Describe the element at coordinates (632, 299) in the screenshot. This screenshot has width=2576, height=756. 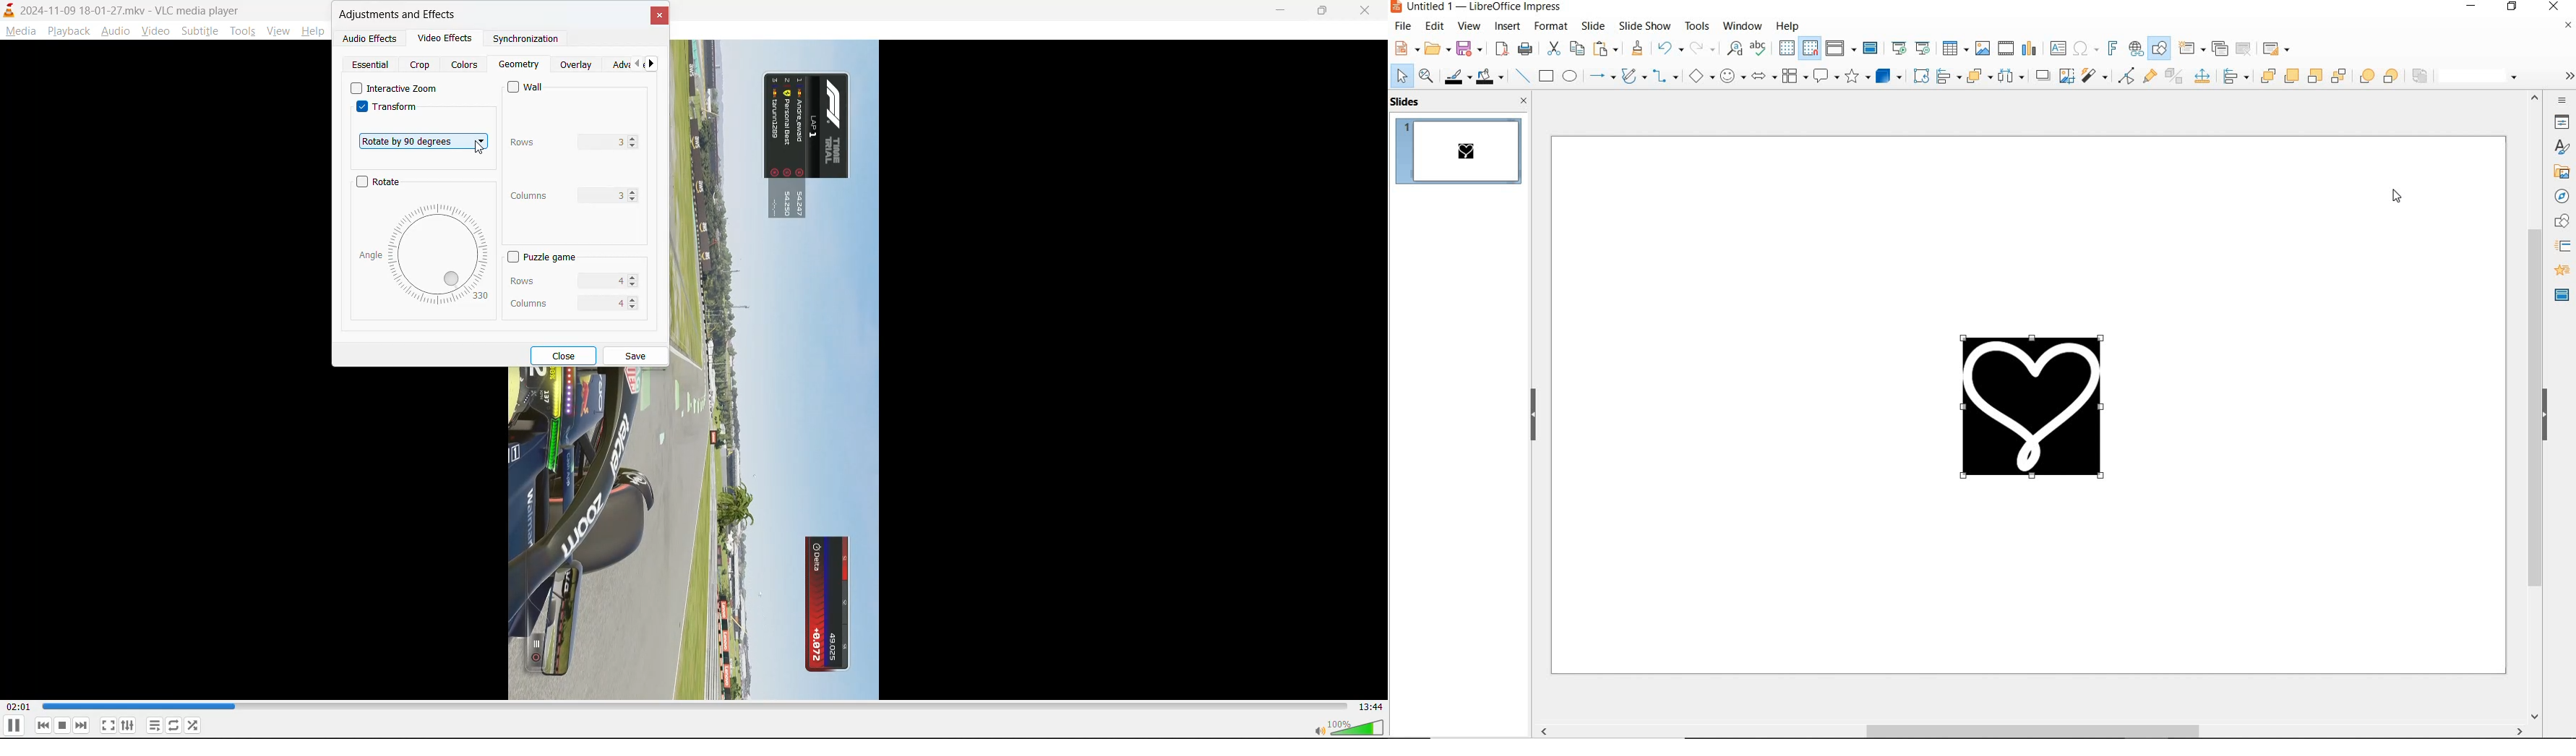
I see `Increase` at that location.